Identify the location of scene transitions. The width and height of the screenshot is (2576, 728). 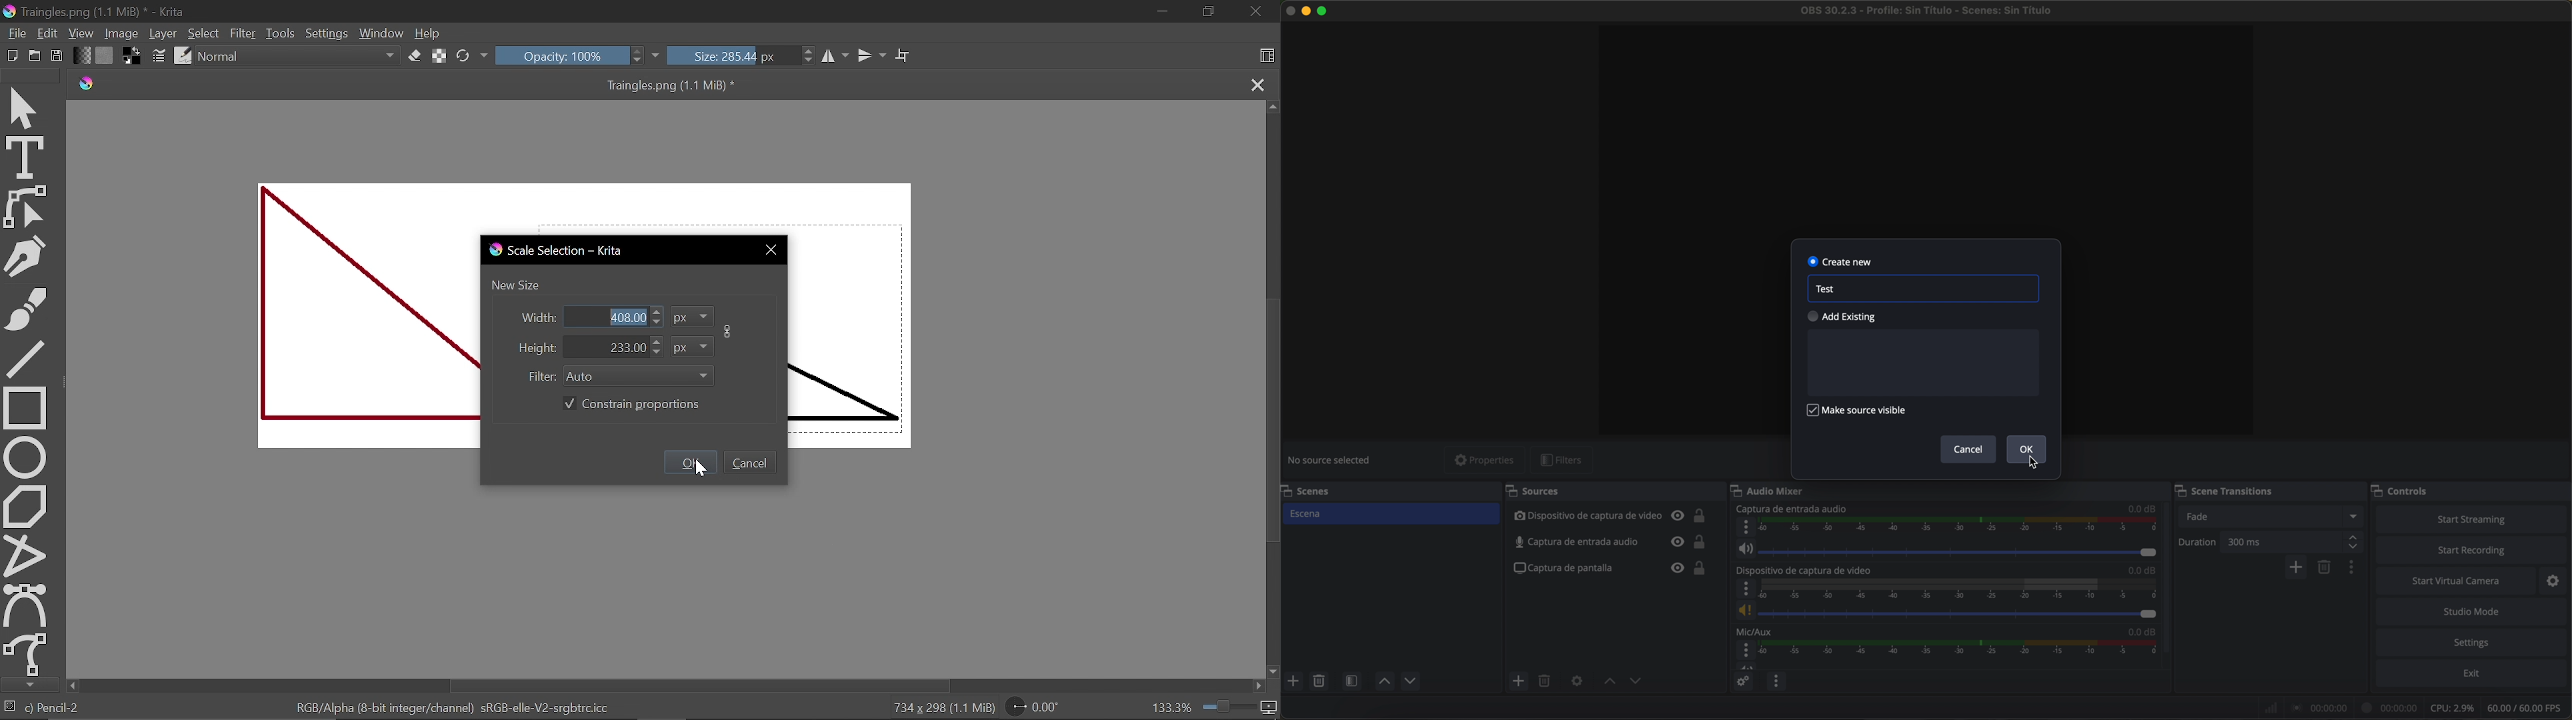
(2236, 490).